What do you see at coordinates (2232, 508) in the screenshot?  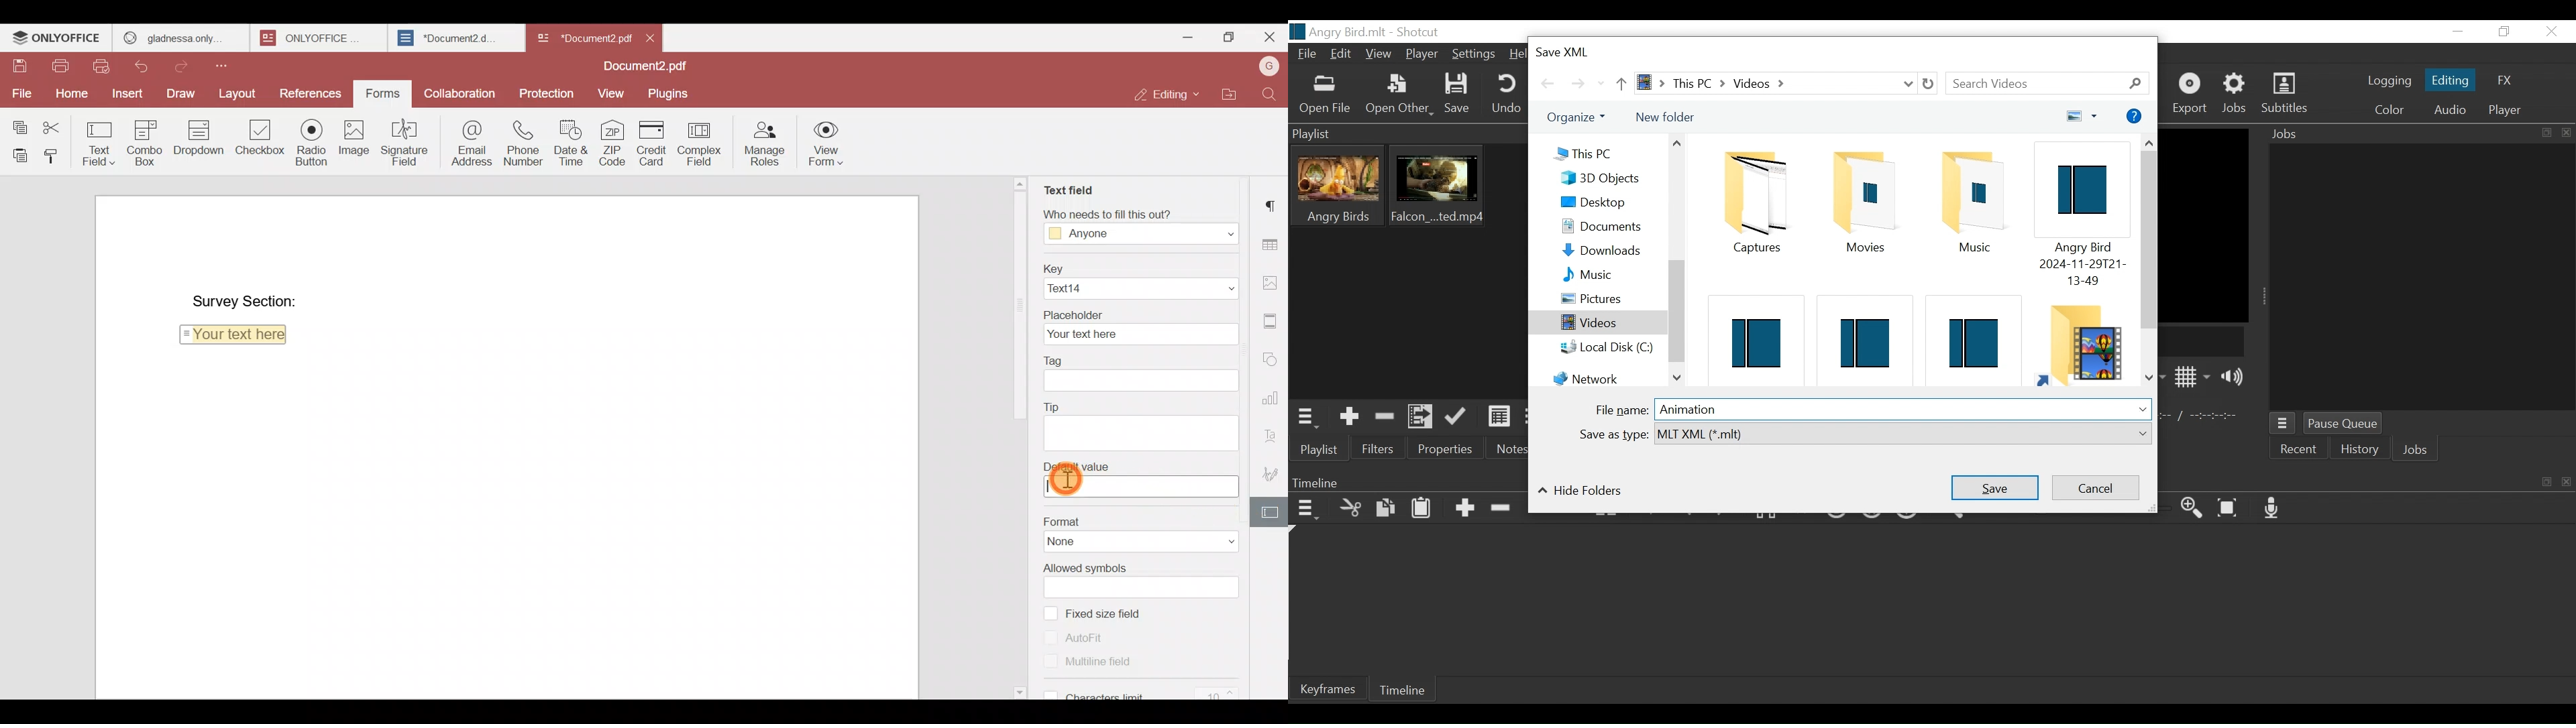 I see `Zoom timeline to fit` at bounding box center [2232, 508].